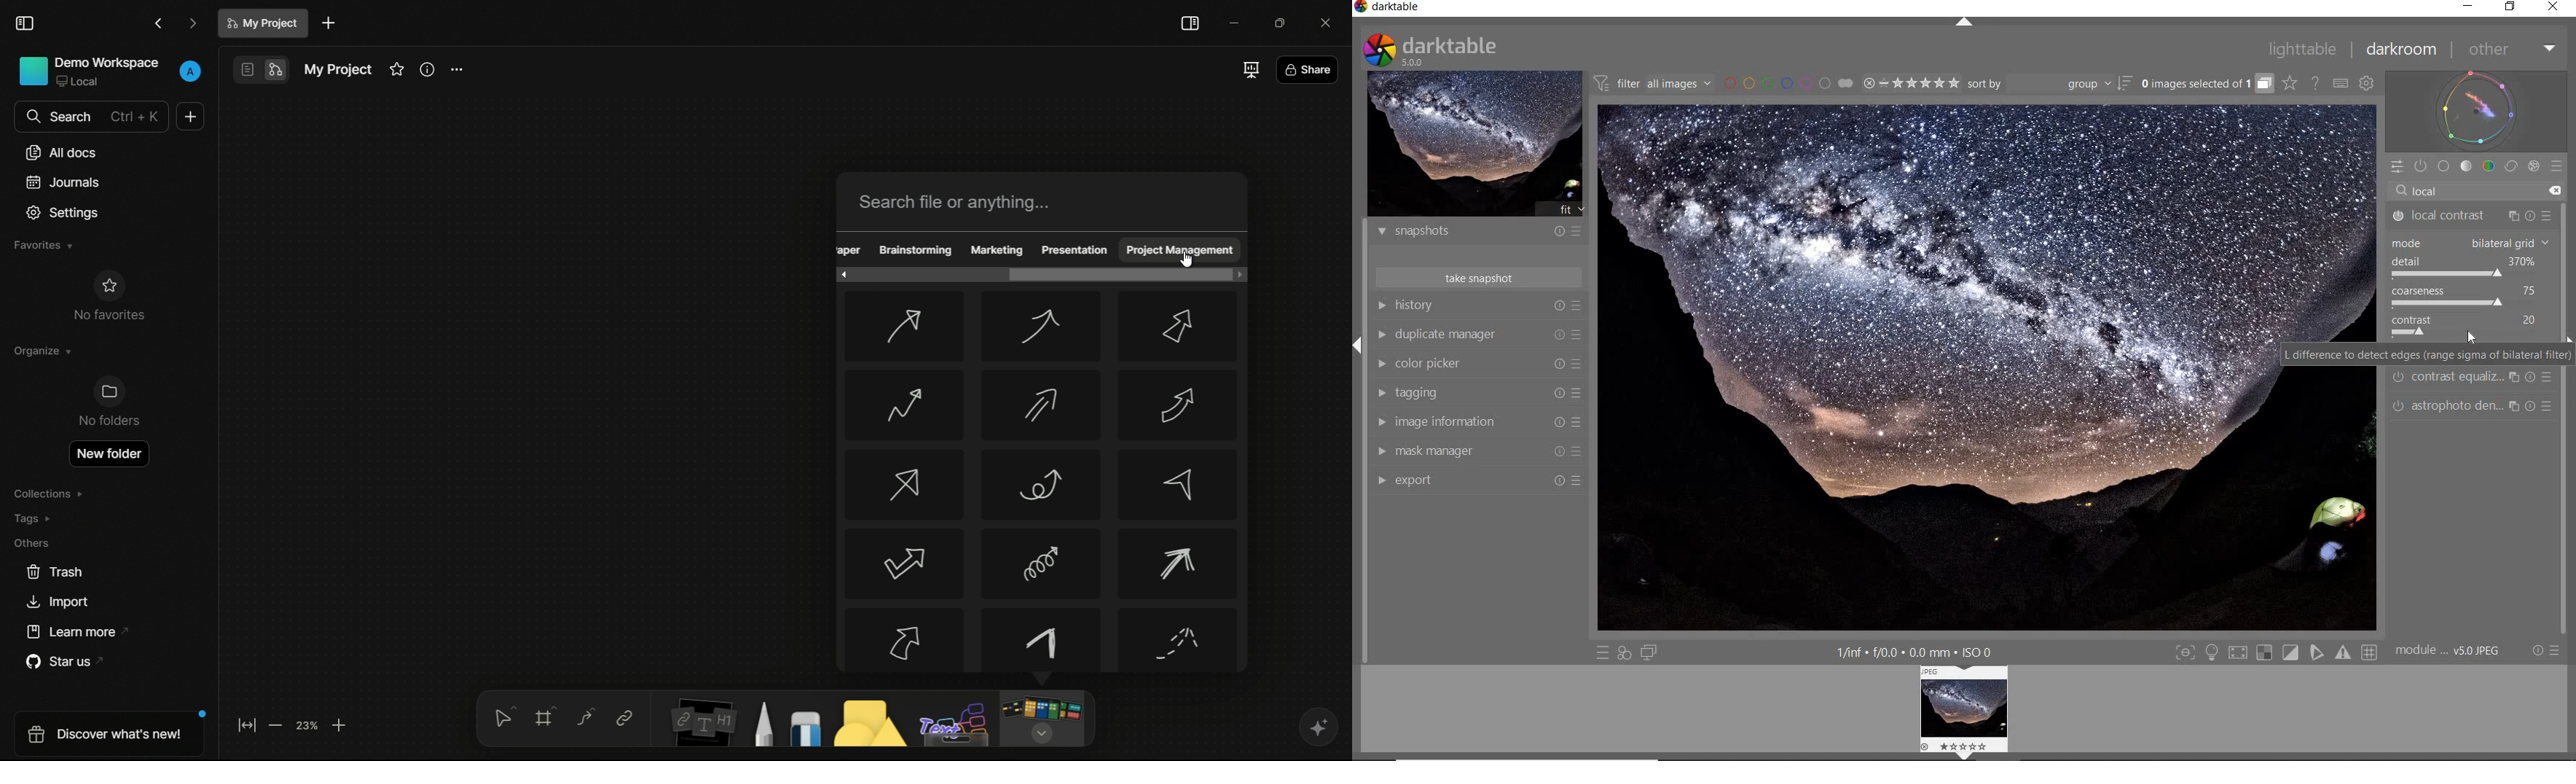 The height and width of the screenshot is (784, 2576). I want to click on mode: drop down (bilateral grid), so click(2467, 241).